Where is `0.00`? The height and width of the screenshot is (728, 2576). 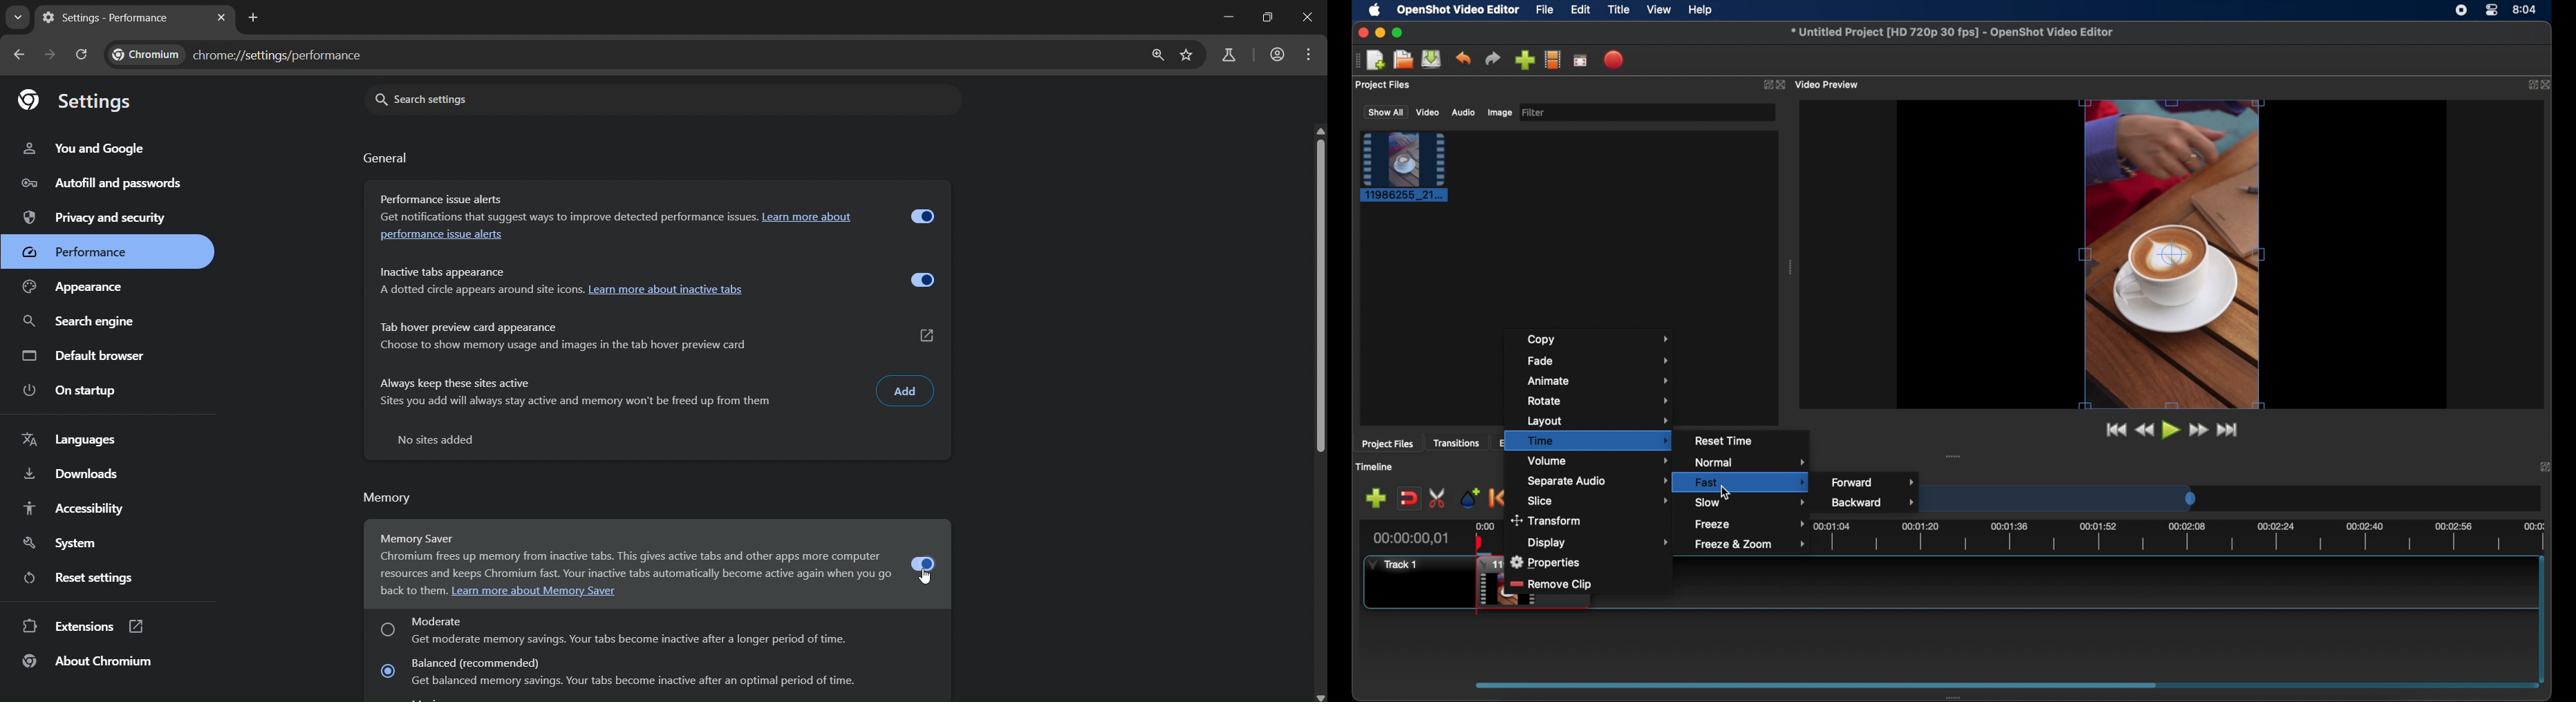
0.00 is located at coordinates (1485, 525).